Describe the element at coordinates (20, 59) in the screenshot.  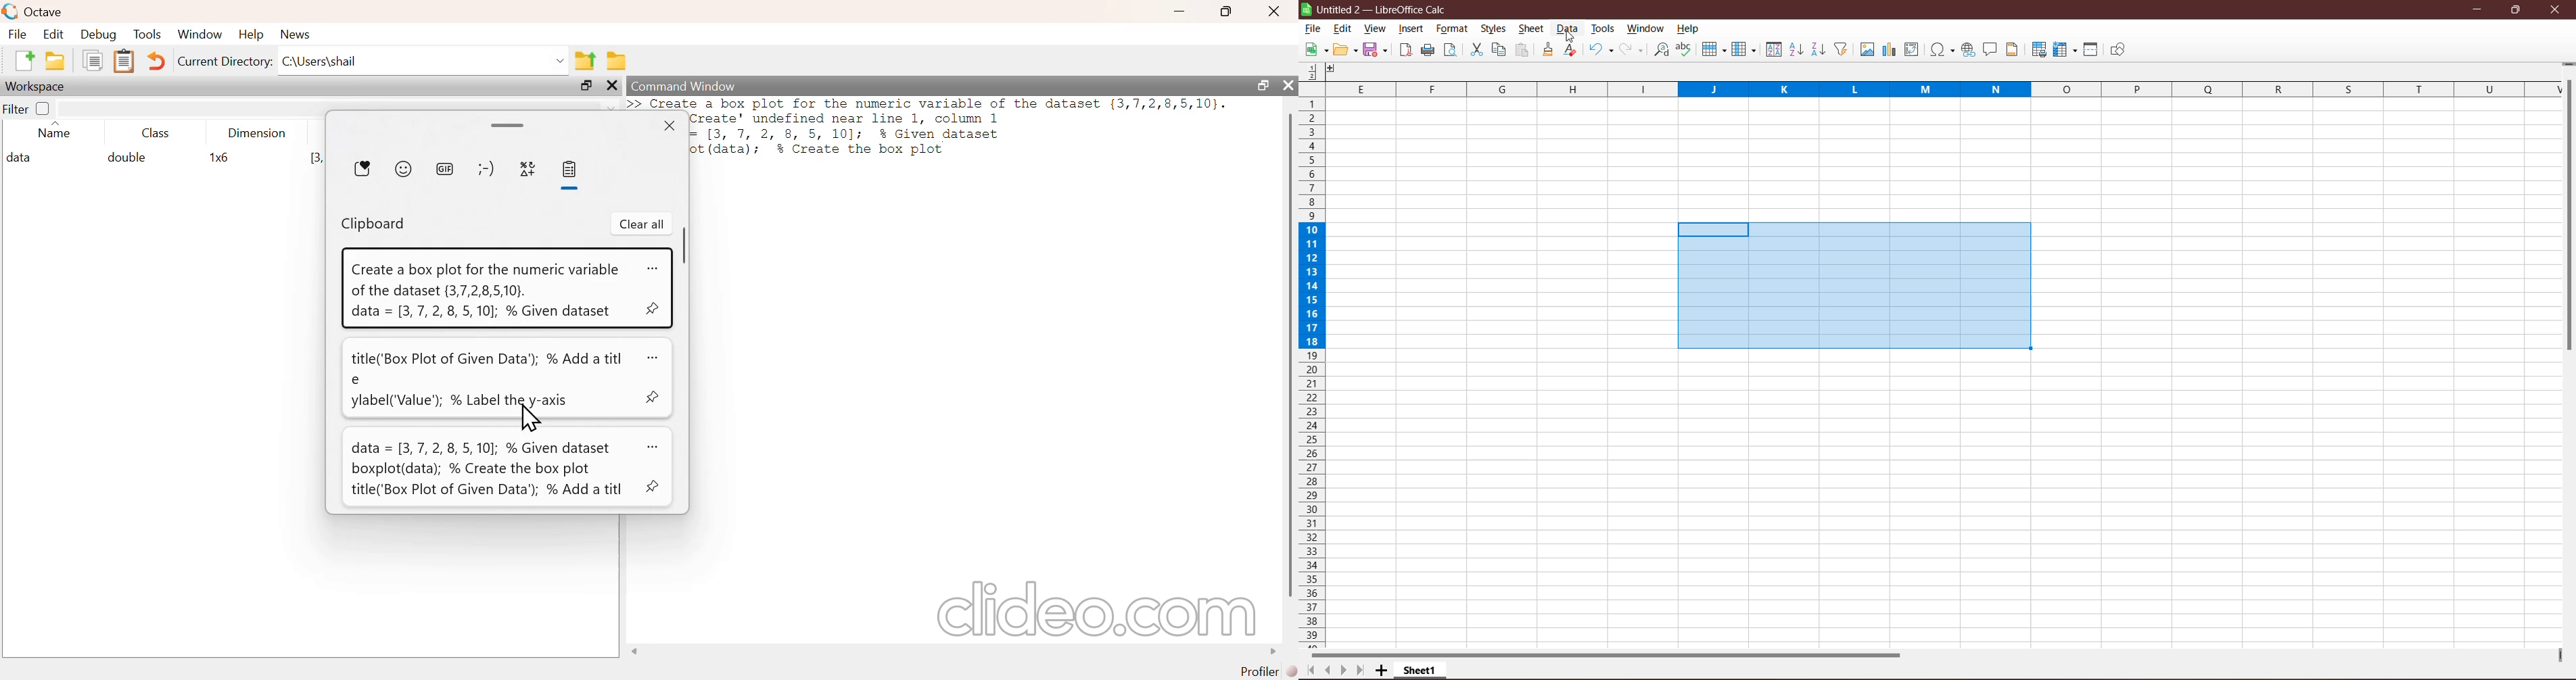
I see `new script` at that location.